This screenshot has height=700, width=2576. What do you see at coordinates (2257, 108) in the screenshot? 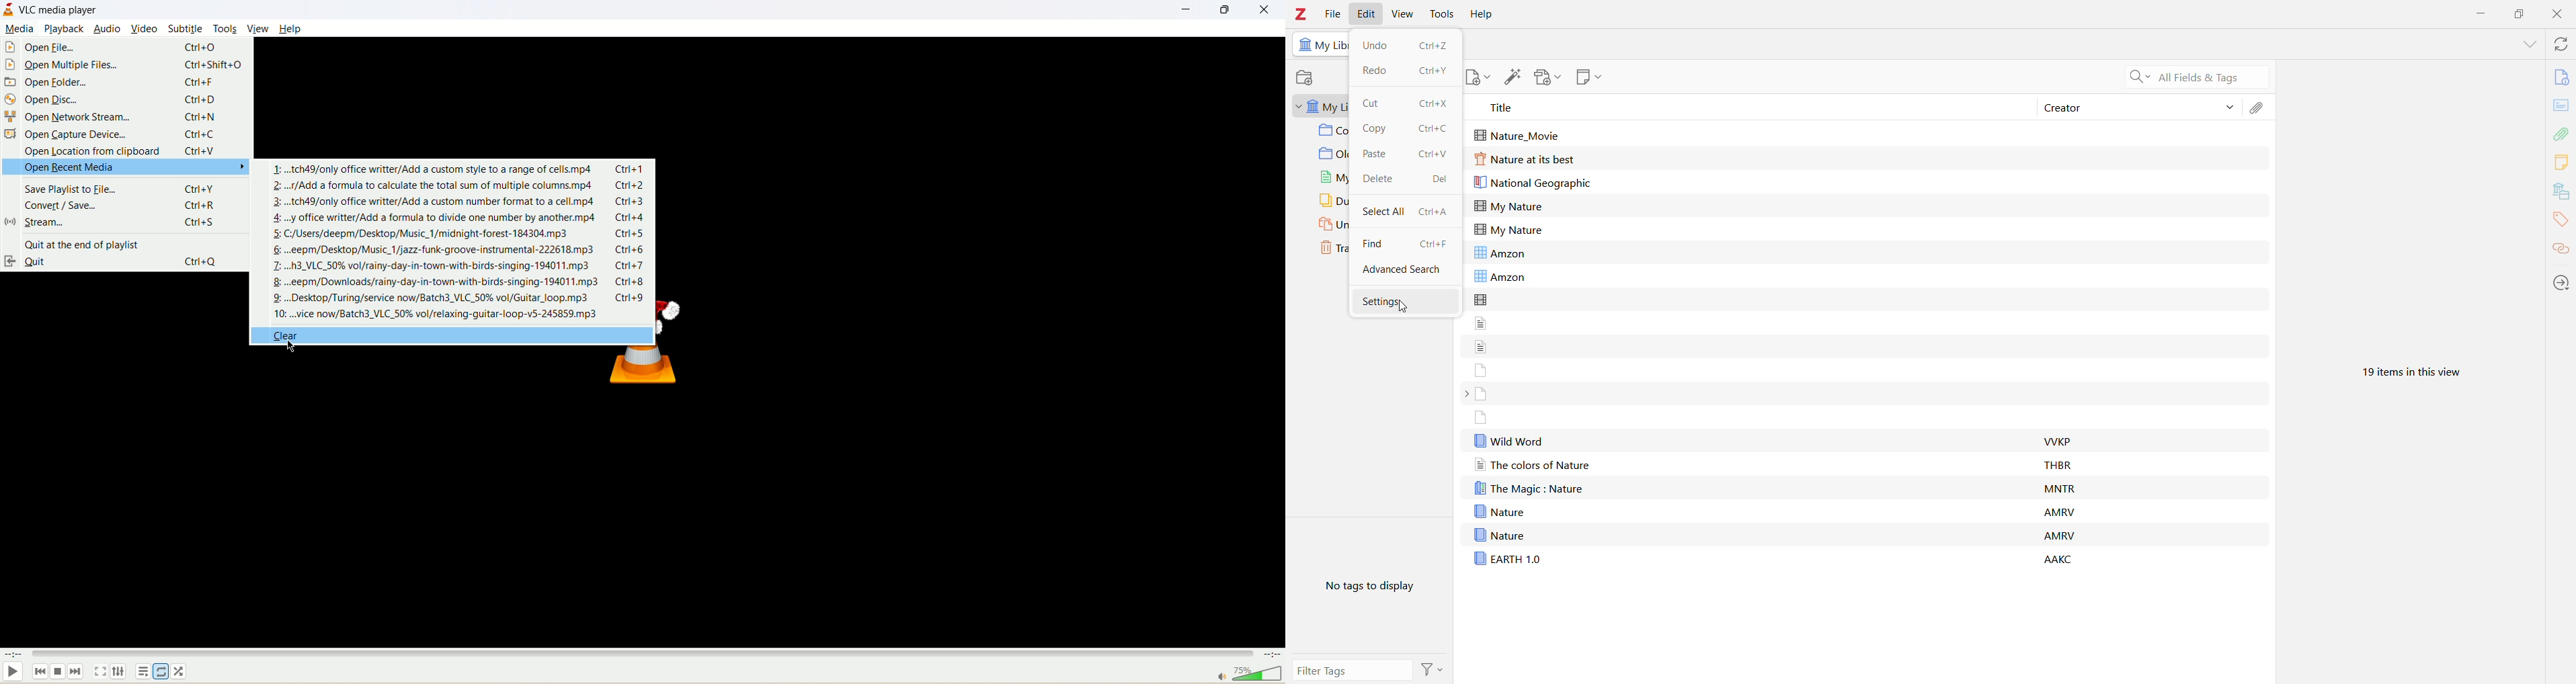
I see `Attachments` at bounding box center [2257, 108].